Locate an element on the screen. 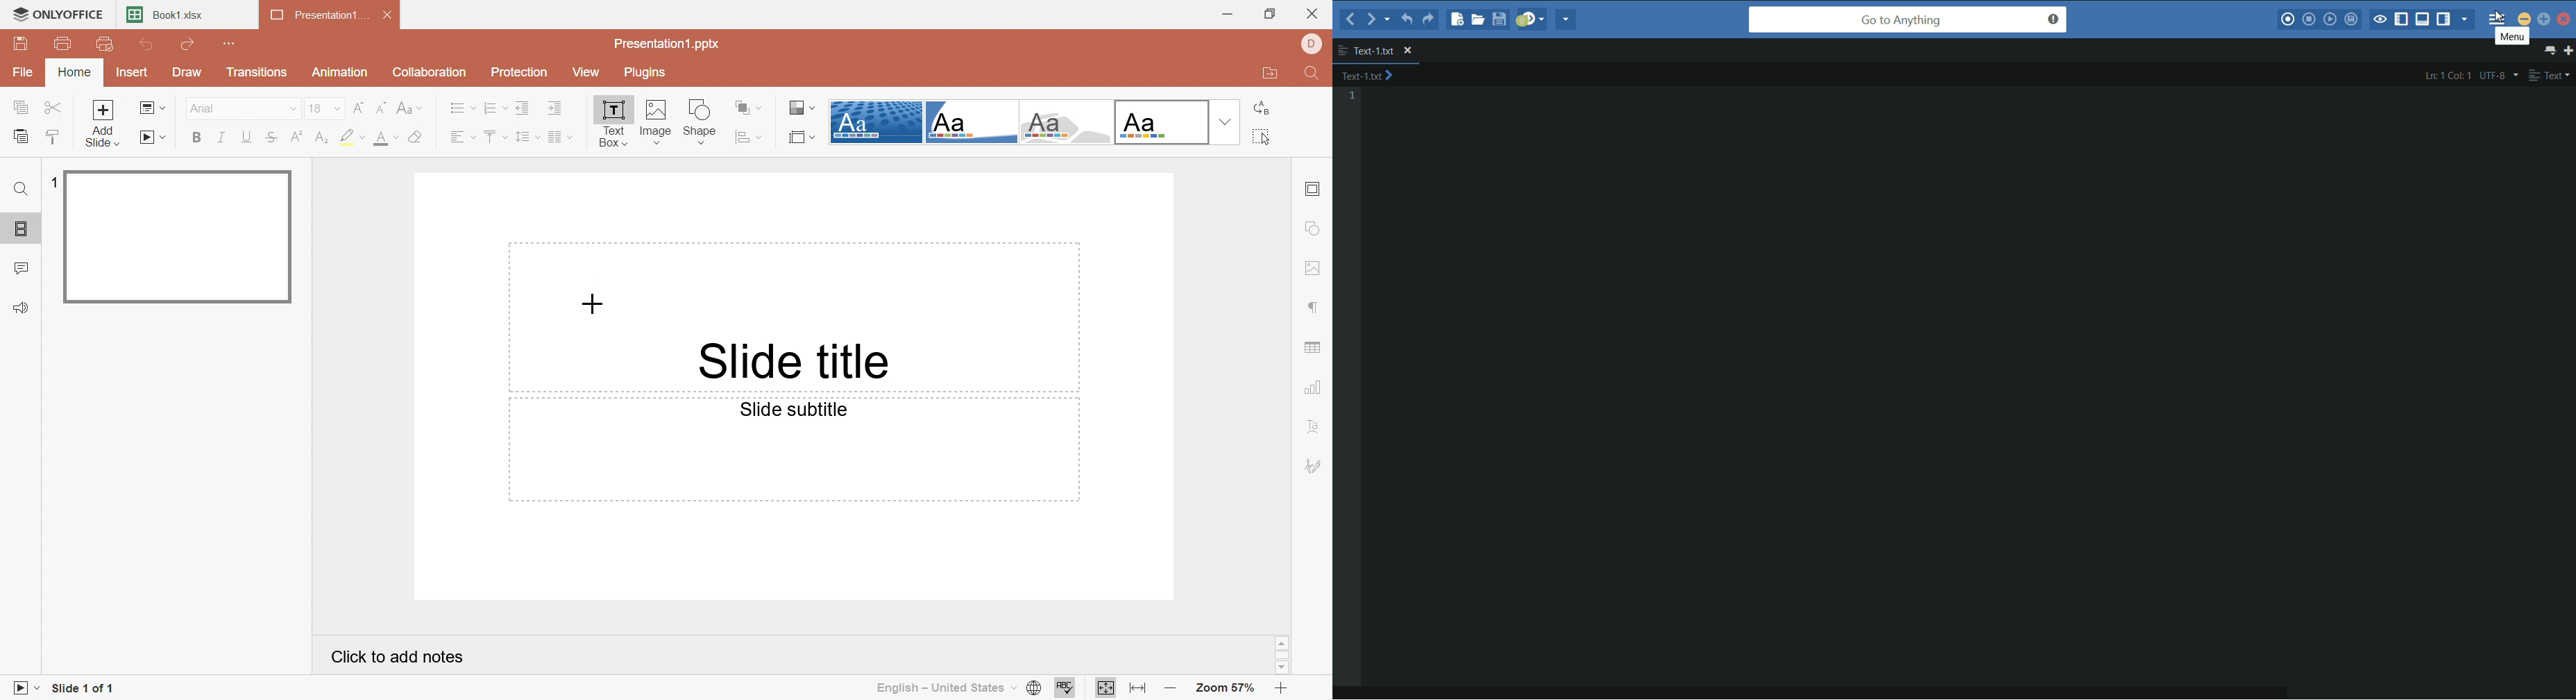 This screenshot has height=700, width=2576. Zoom 57% is located at coordinates (1226, 688).